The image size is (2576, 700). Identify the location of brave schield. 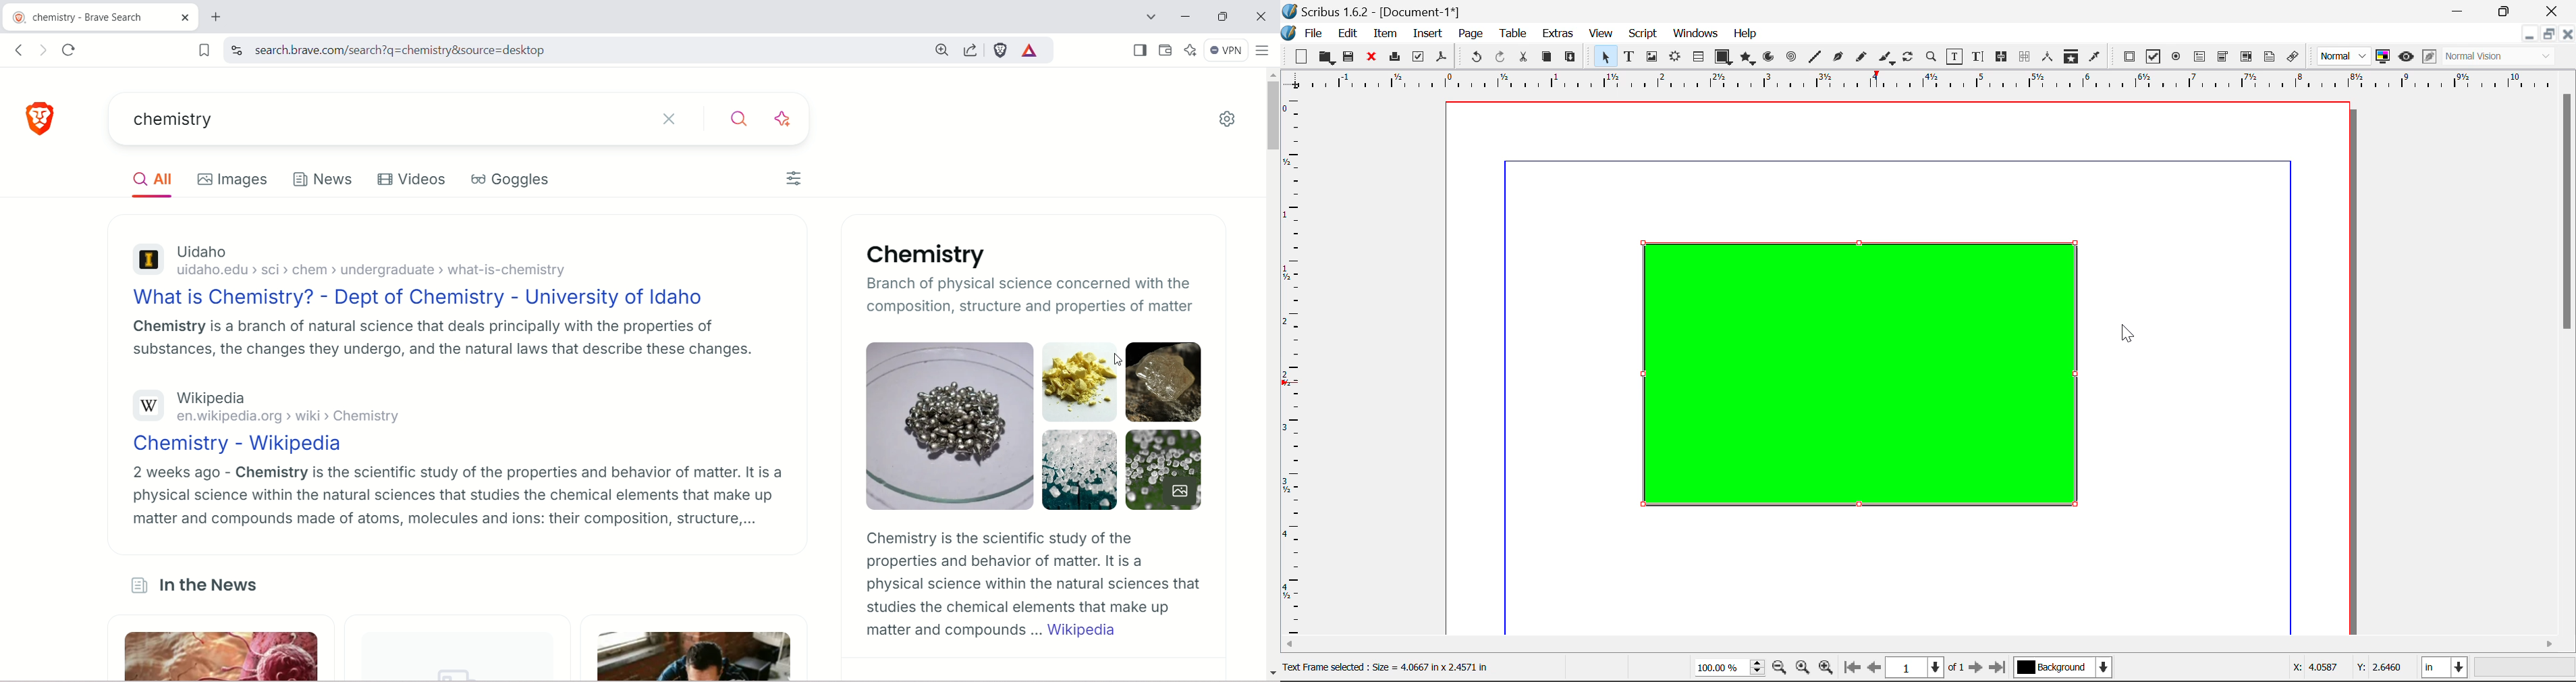
(1002, 51).